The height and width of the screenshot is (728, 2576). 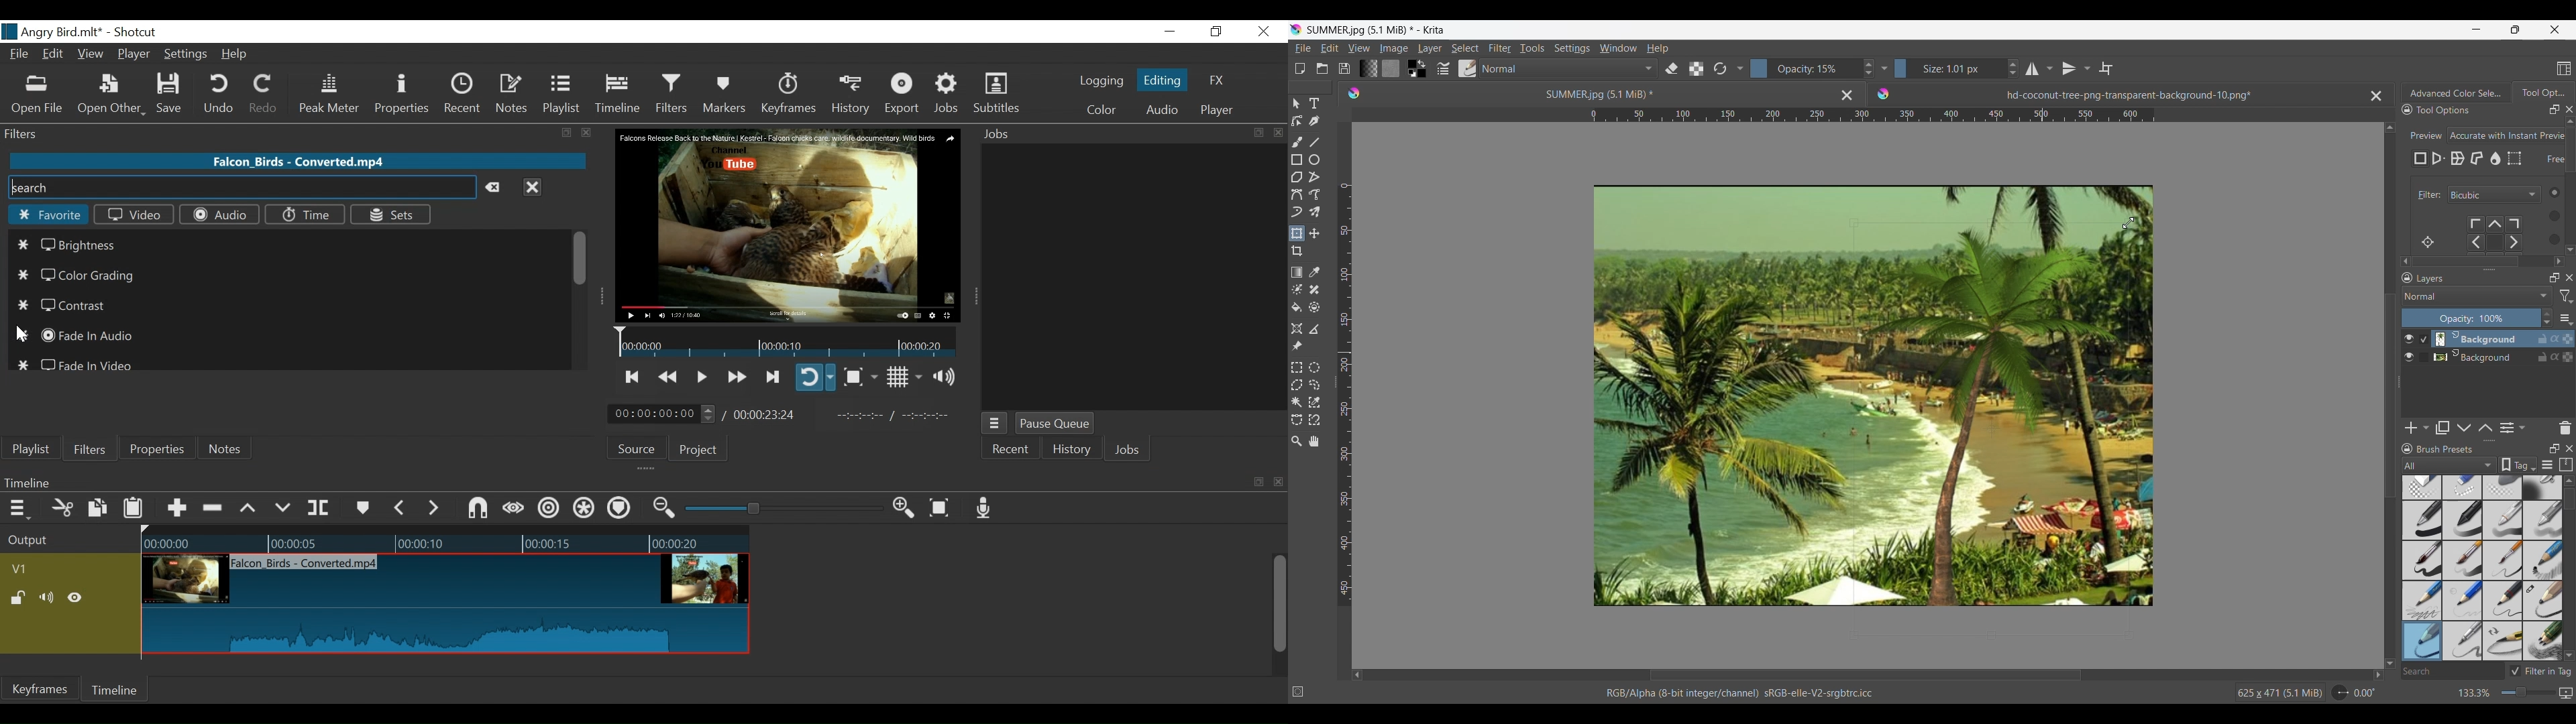 I want to click on Magnetic curve selection tool, so click(x=1314, y=419).